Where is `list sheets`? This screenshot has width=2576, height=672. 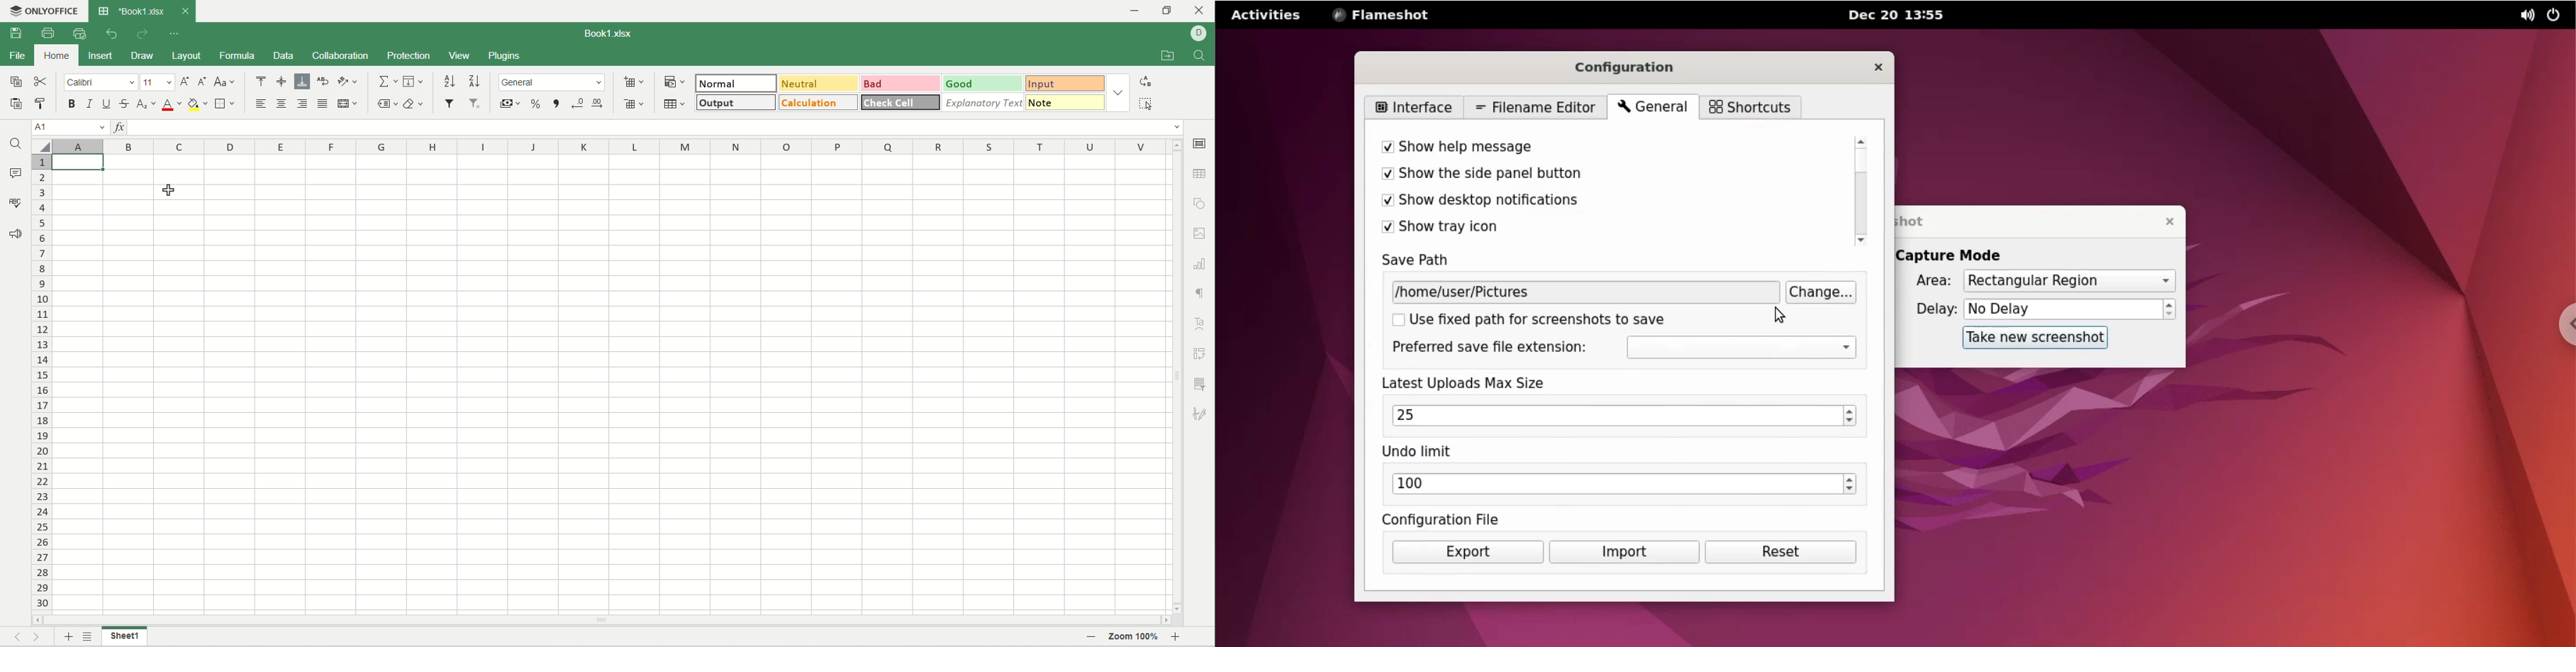
list sheets is located at coordinates (86, 638).